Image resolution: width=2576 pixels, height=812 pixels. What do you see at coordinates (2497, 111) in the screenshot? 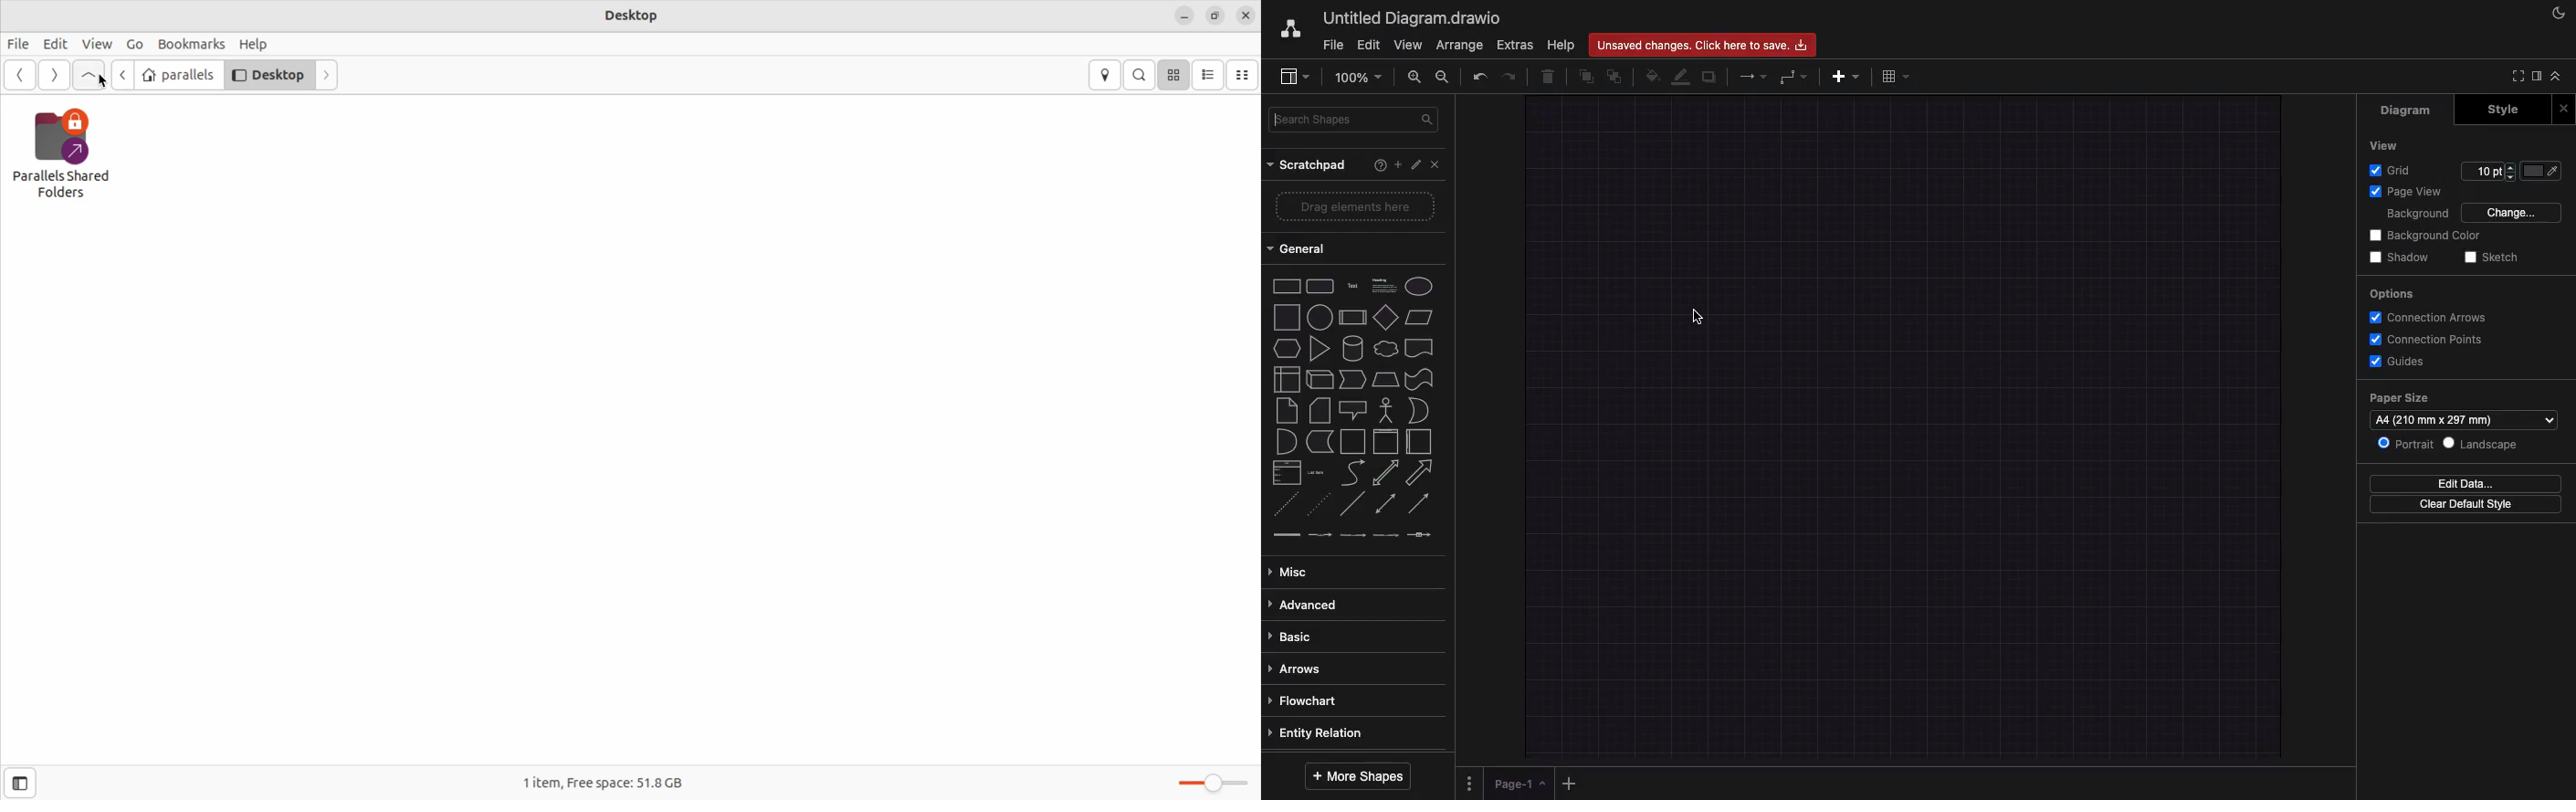
I see `Style` at bounding box center [2497, 111].